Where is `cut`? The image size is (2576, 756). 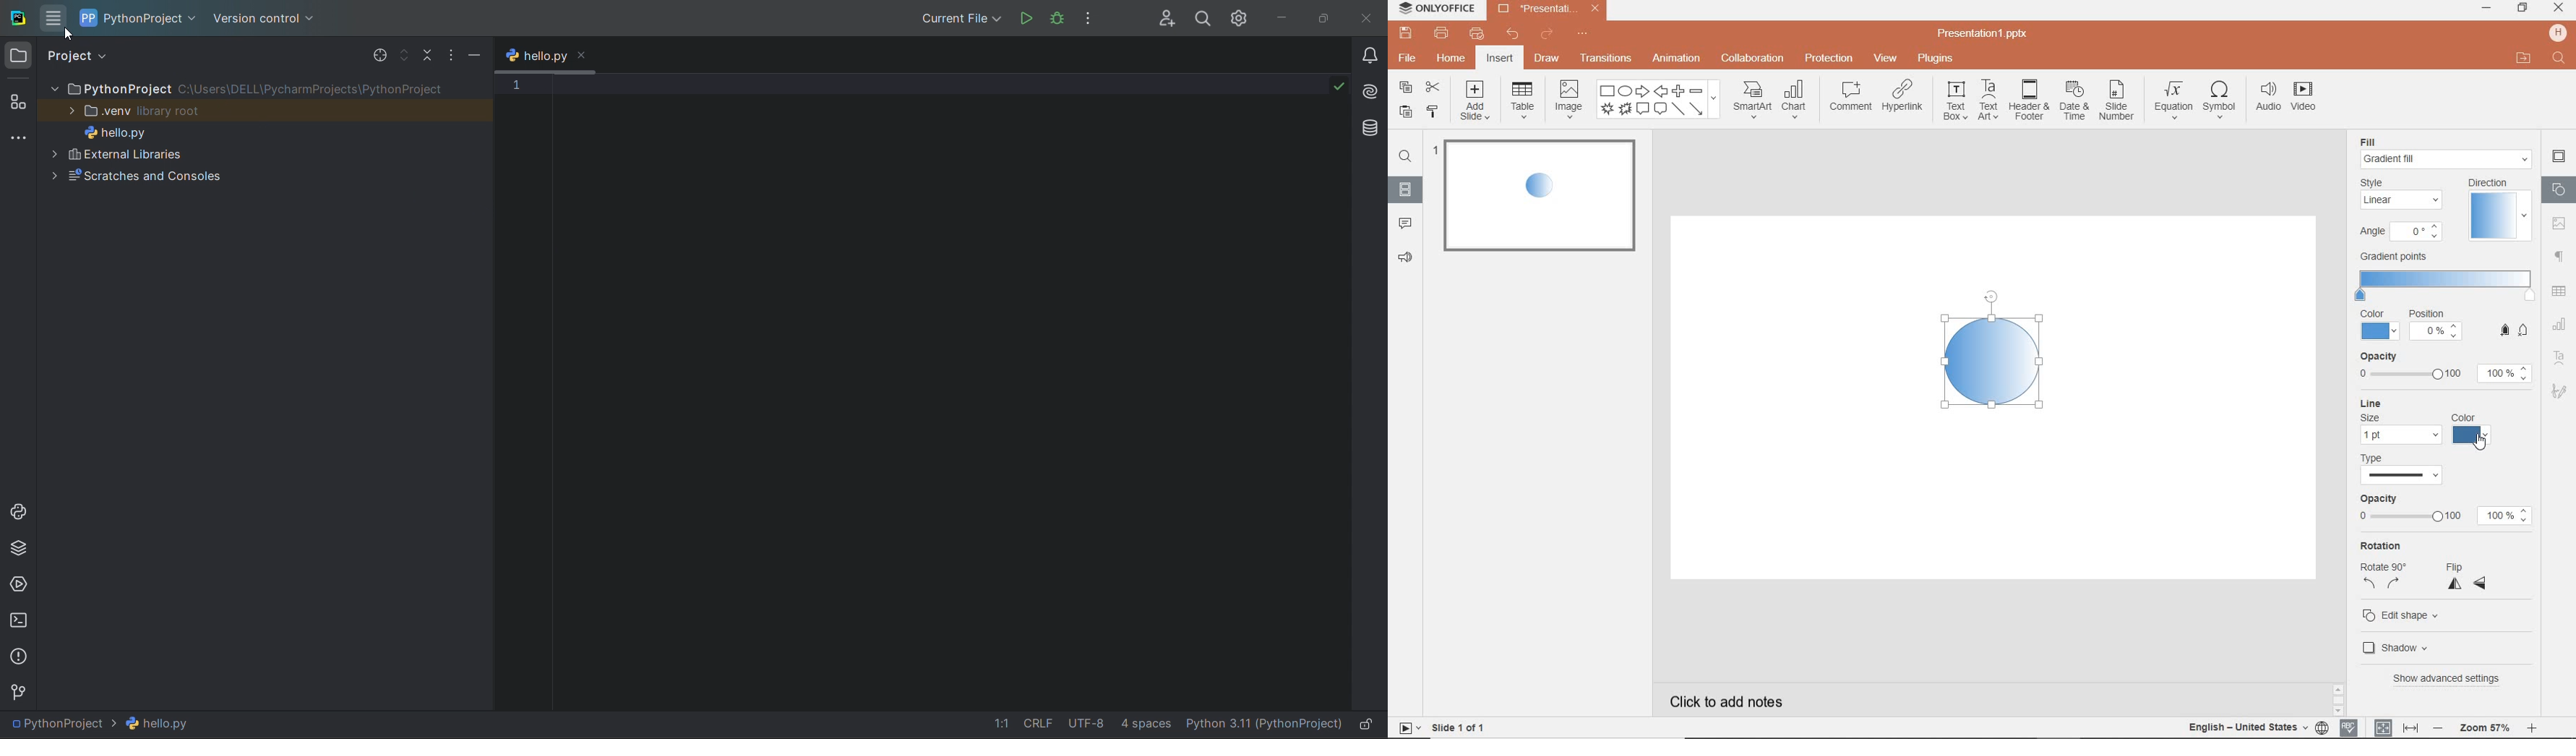
cut is located at coordinates (1432, 87).